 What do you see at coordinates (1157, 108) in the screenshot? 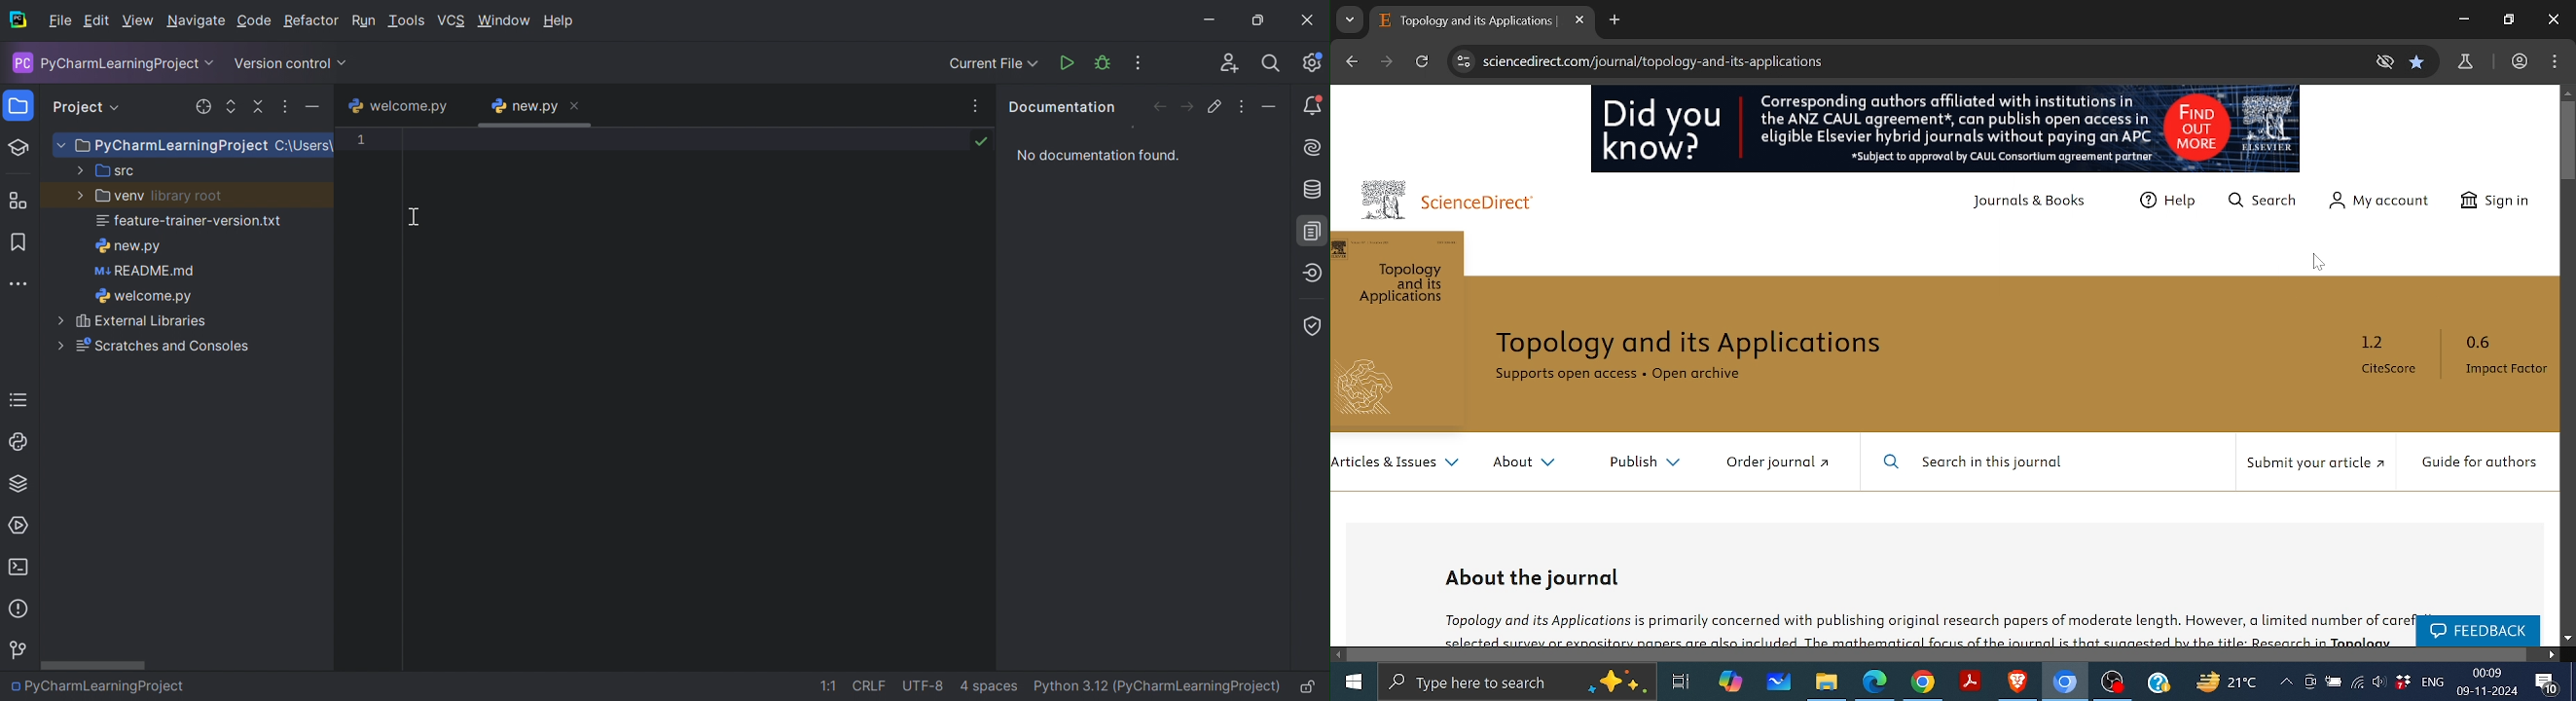
I see `Back` at bounding box center [1157, 108].